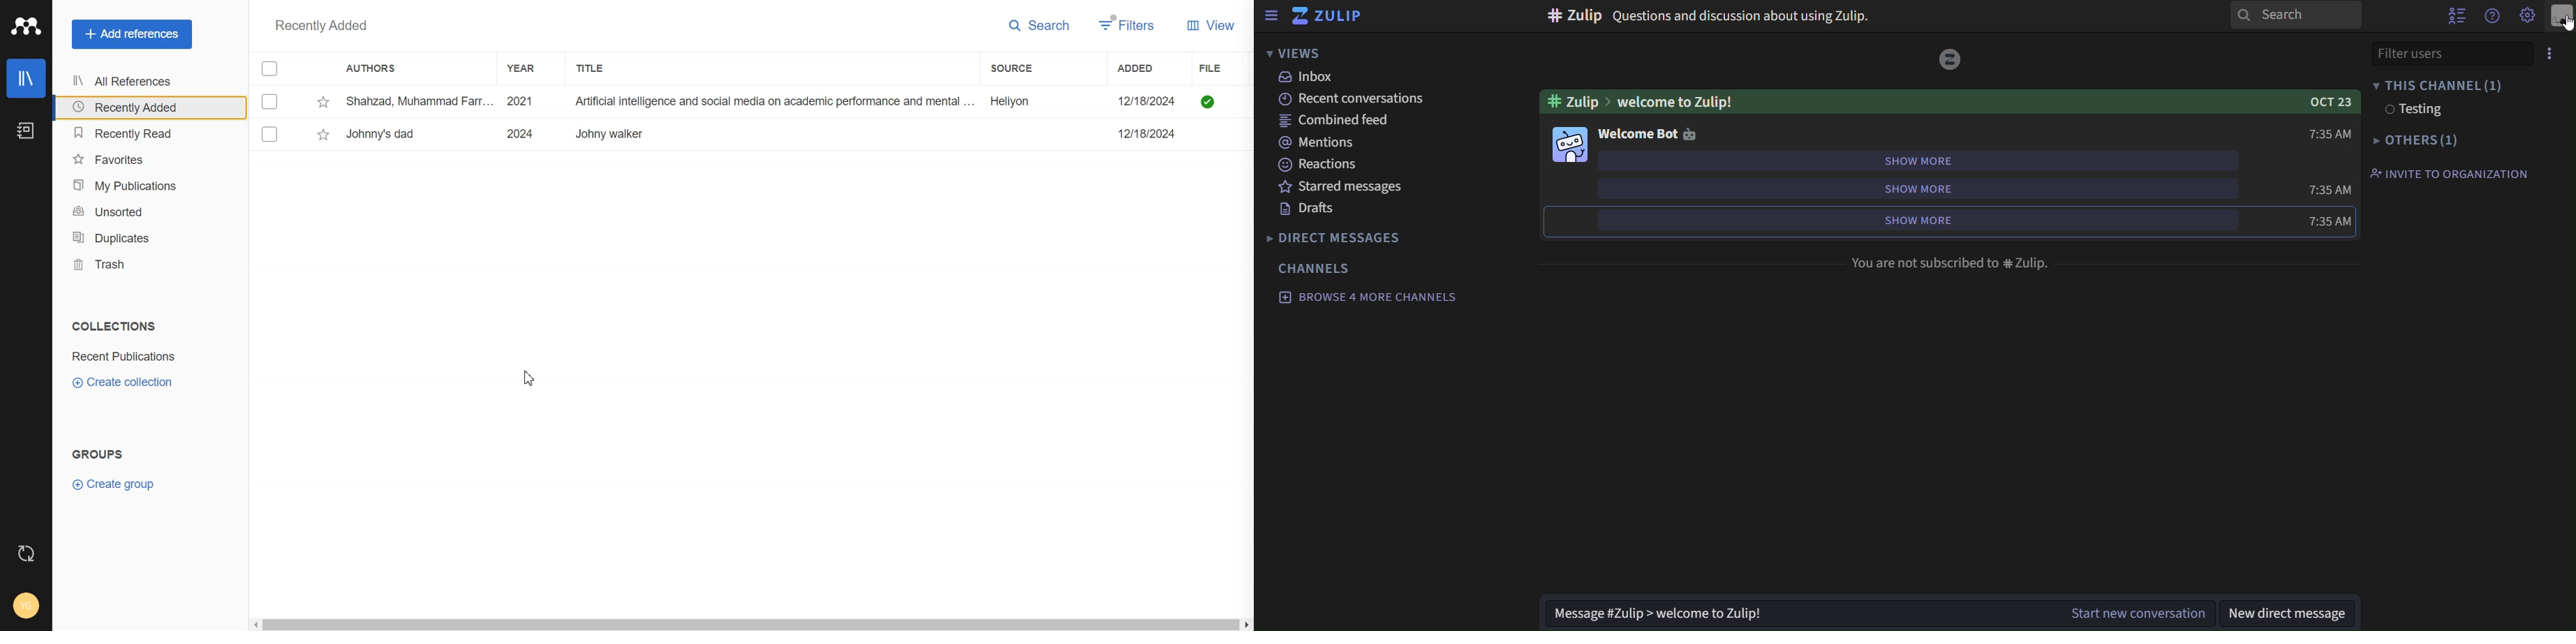 This screenshot has height=644, width=2576. I want to click on Mark checked, so click(271, 134).